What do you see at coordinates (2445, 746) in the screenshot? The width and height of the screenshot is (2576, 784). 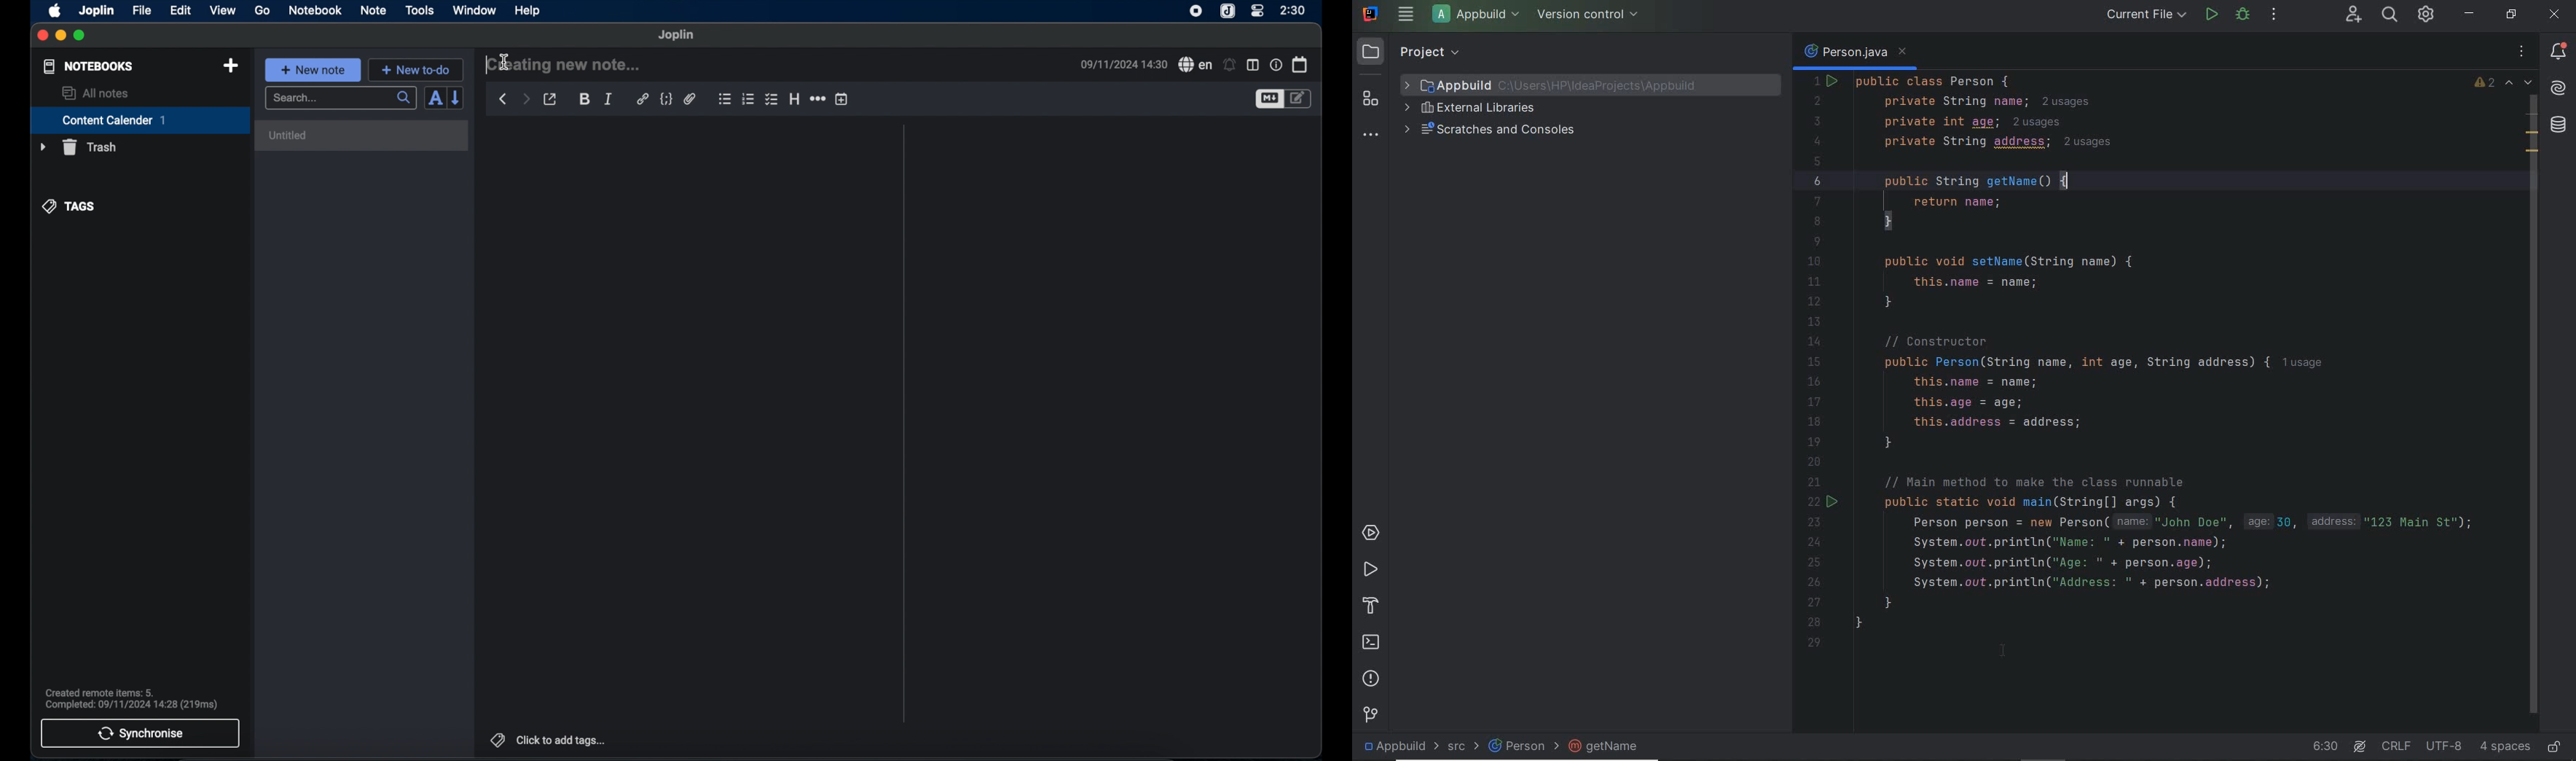 I see `file encoding` at bounding box center [2445, 746].